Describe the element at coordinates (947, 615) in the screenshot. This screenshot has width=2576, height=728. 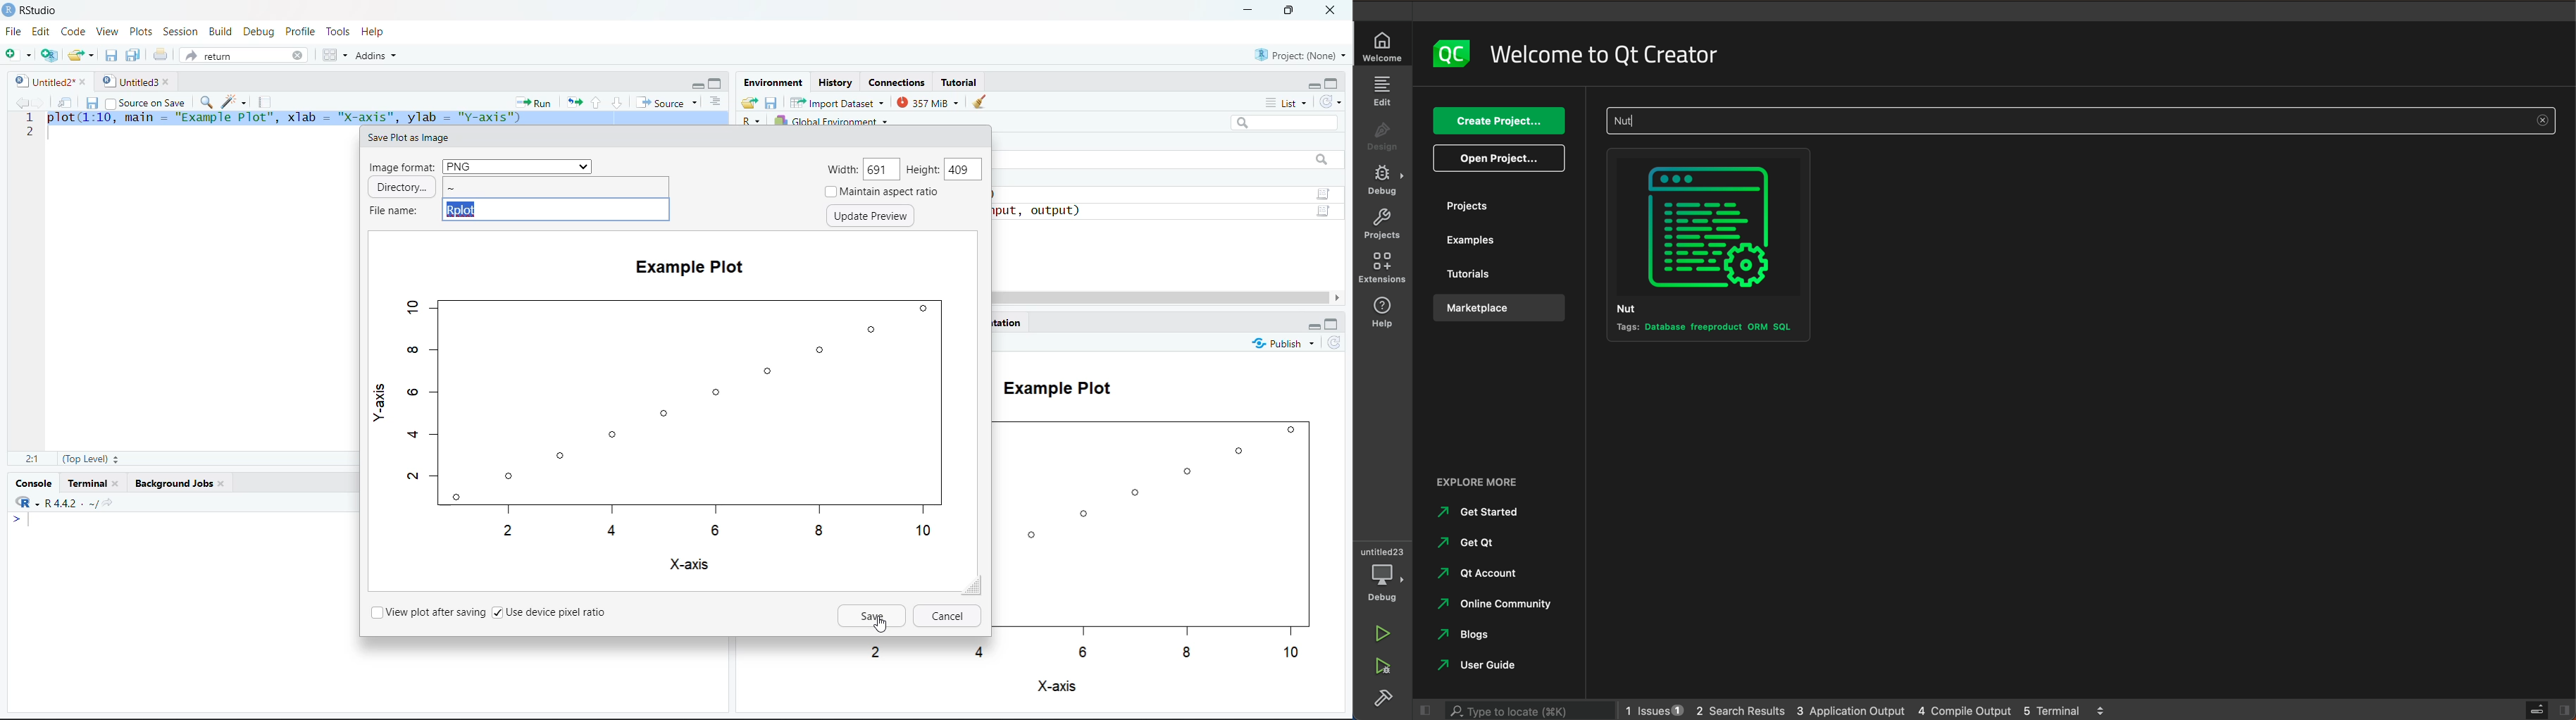
I see `Cancel` at that location.